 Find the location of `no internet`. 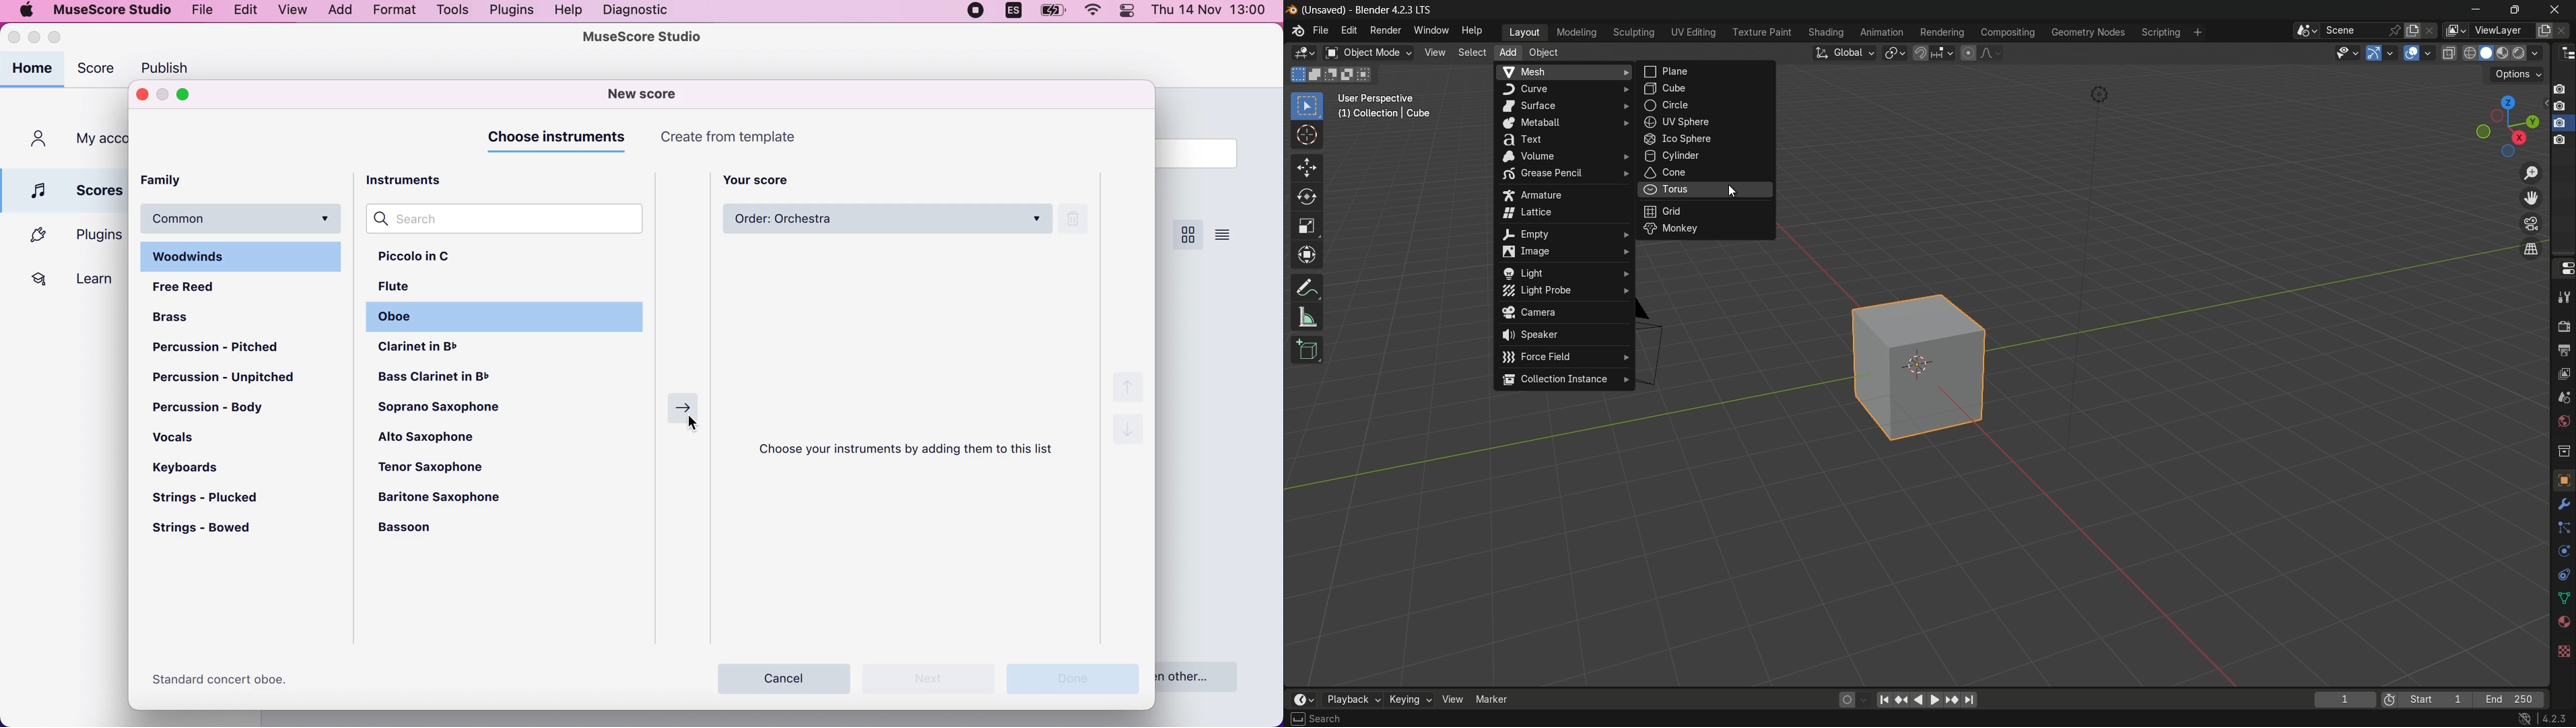

no internet is located at coordinates (2521, 719).